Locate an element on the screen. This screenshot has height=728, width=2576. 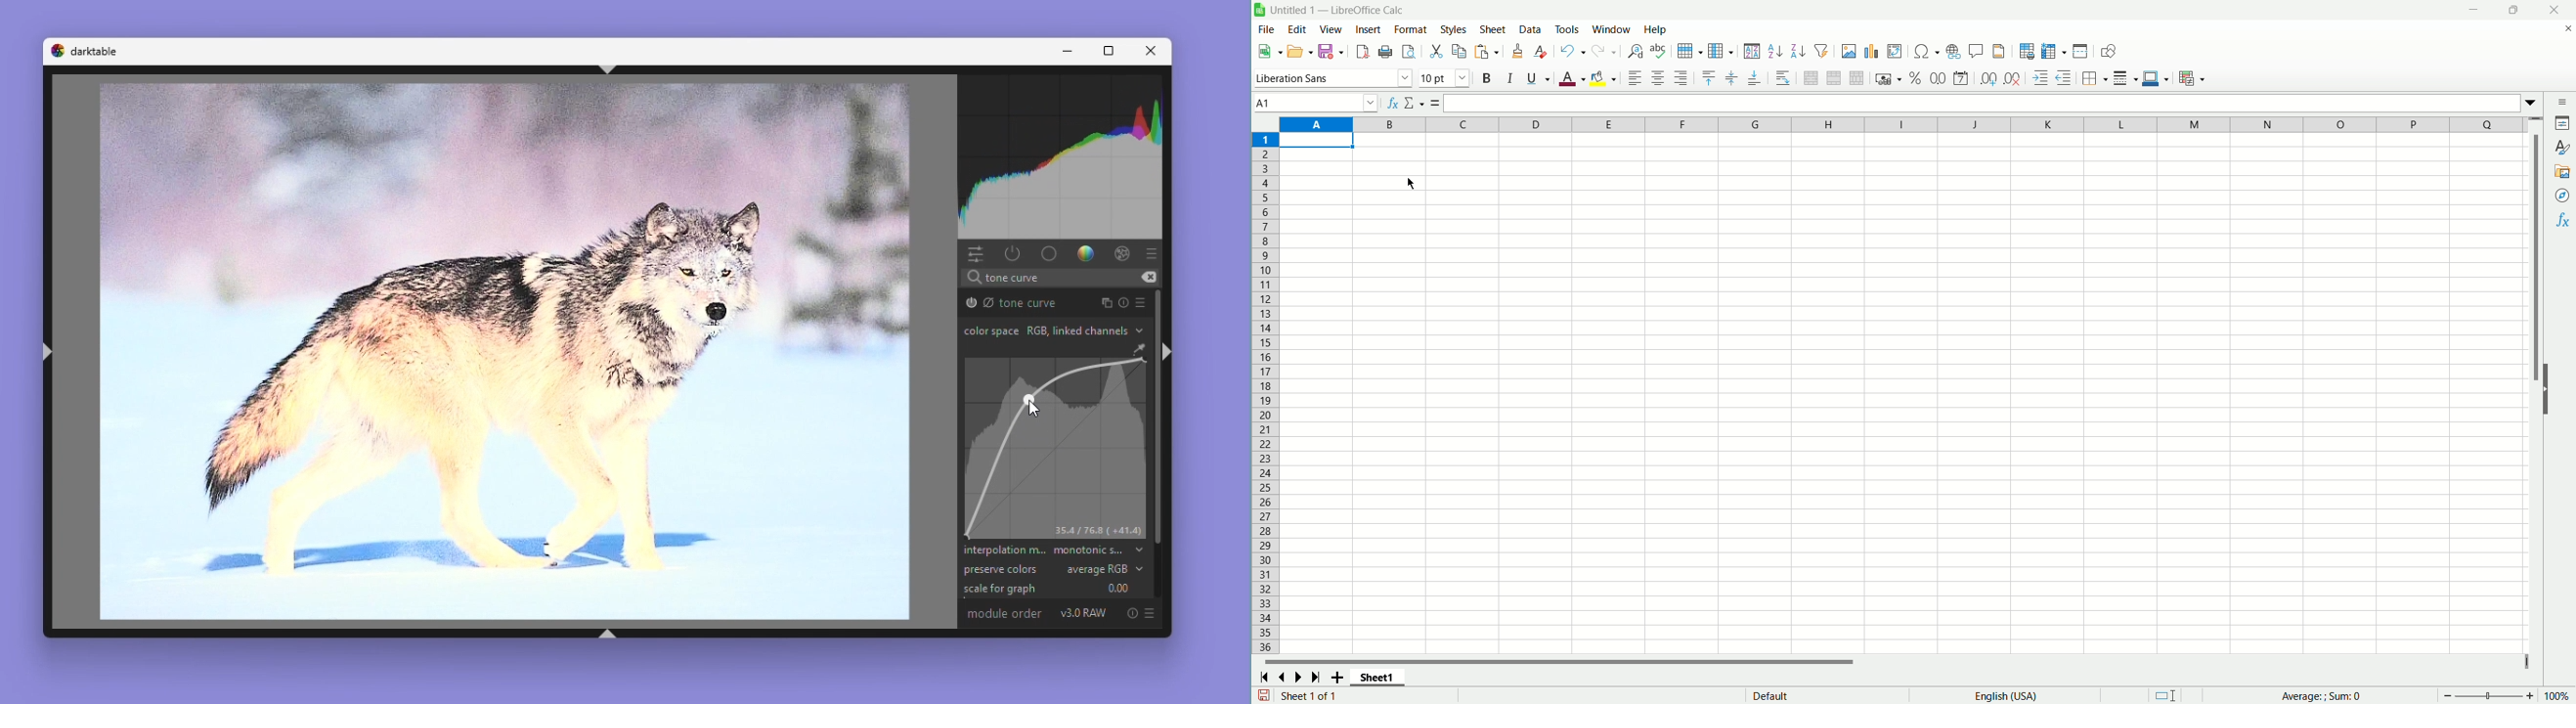
save is located at coordinates (1264, 1724).